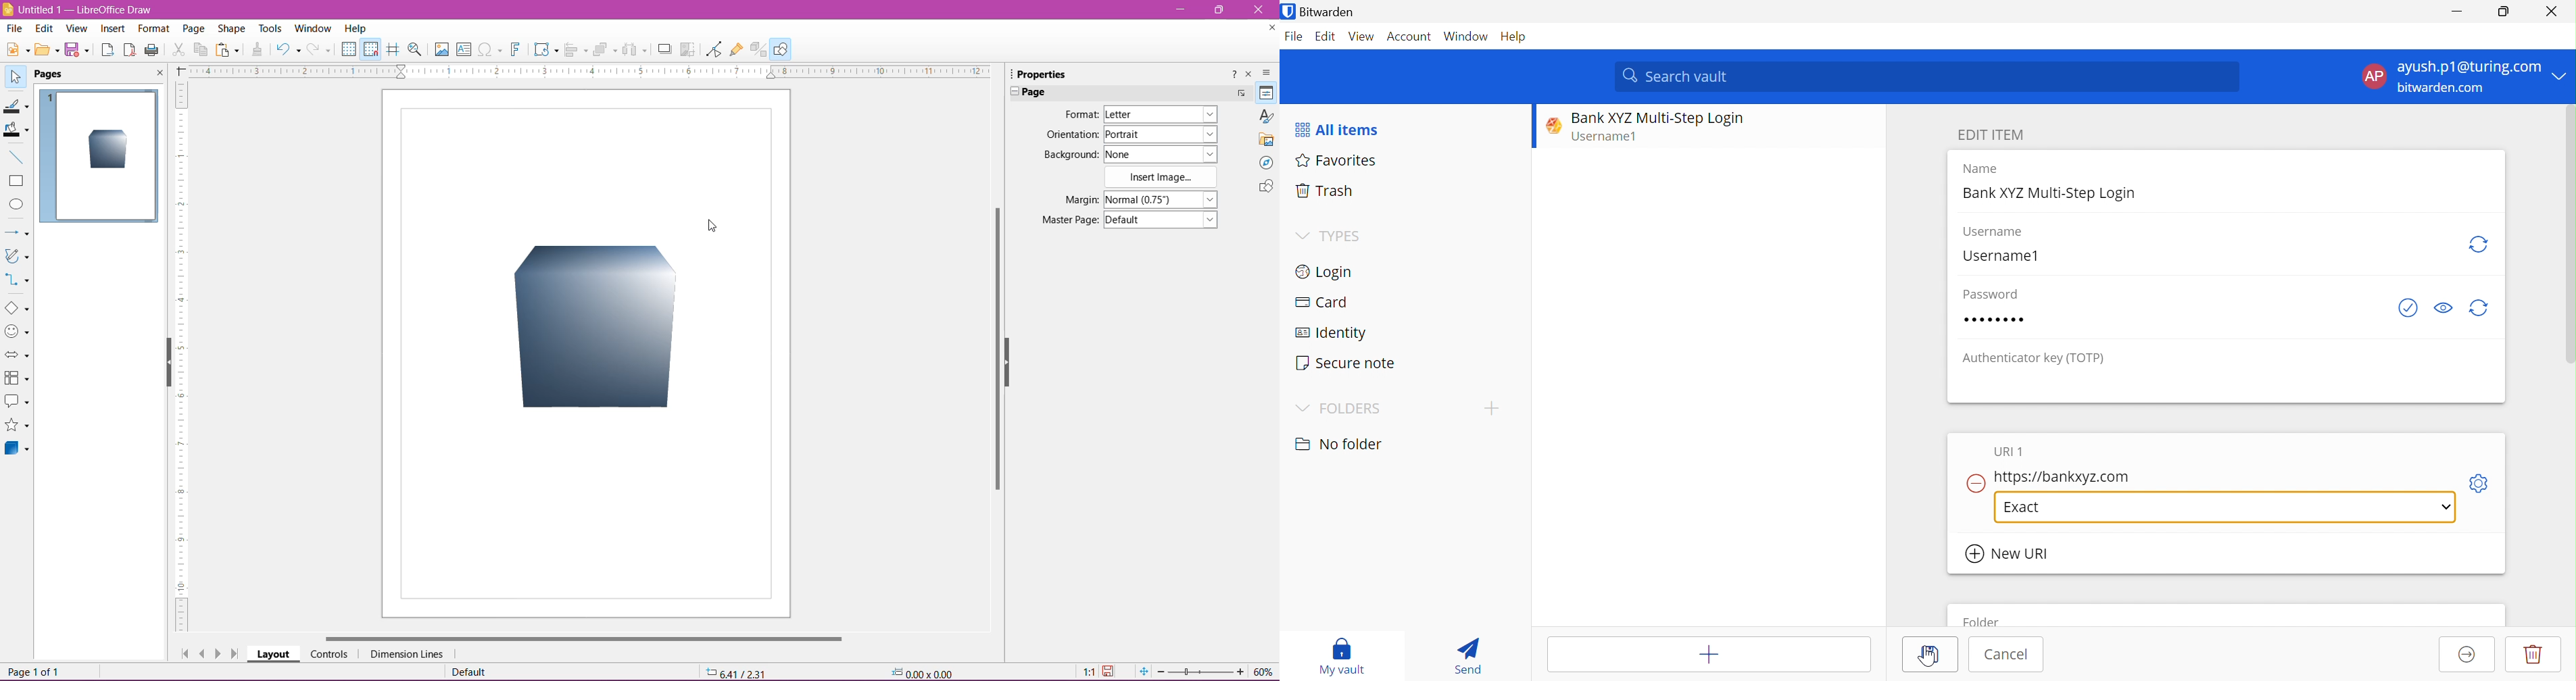 Image resolution: width=2576 pixels, height=700 pixels. I want to click on Minimize, so click(1179, 8).